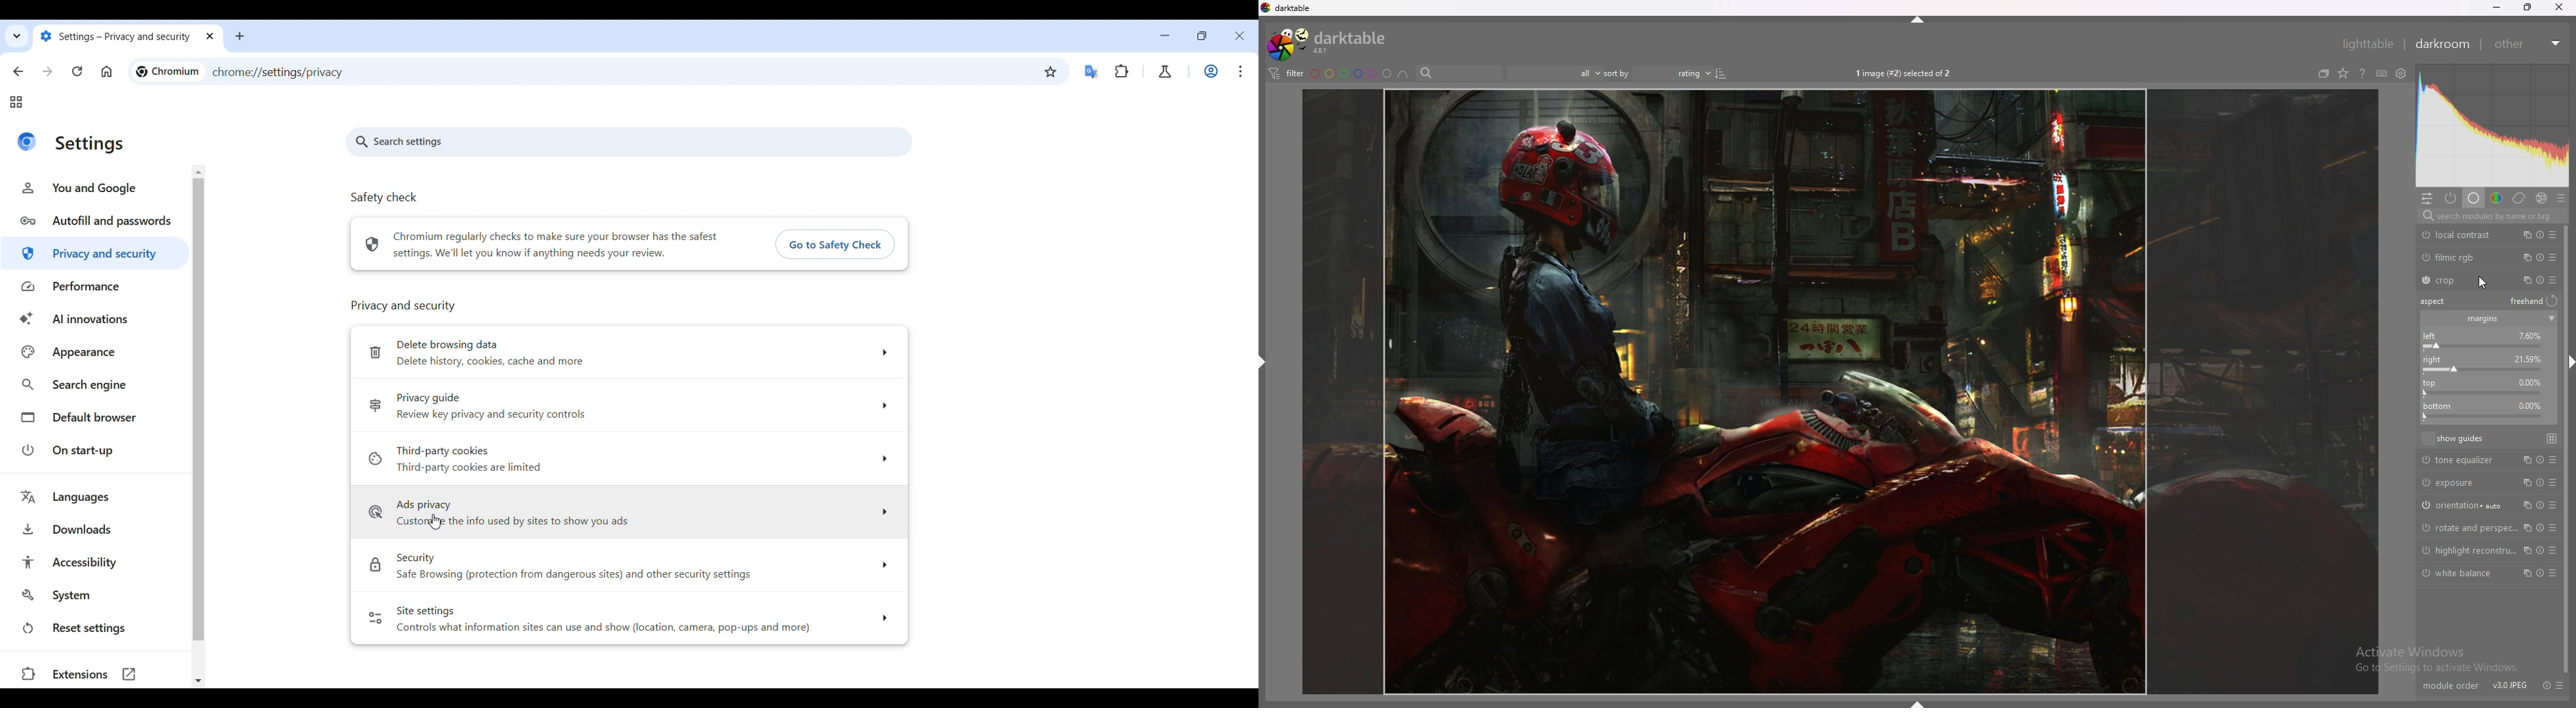 This screenshot has height=728, width=2576. Describe the element at coordinates (1458, 73) in the screenshot. I see `search bar` at that location.